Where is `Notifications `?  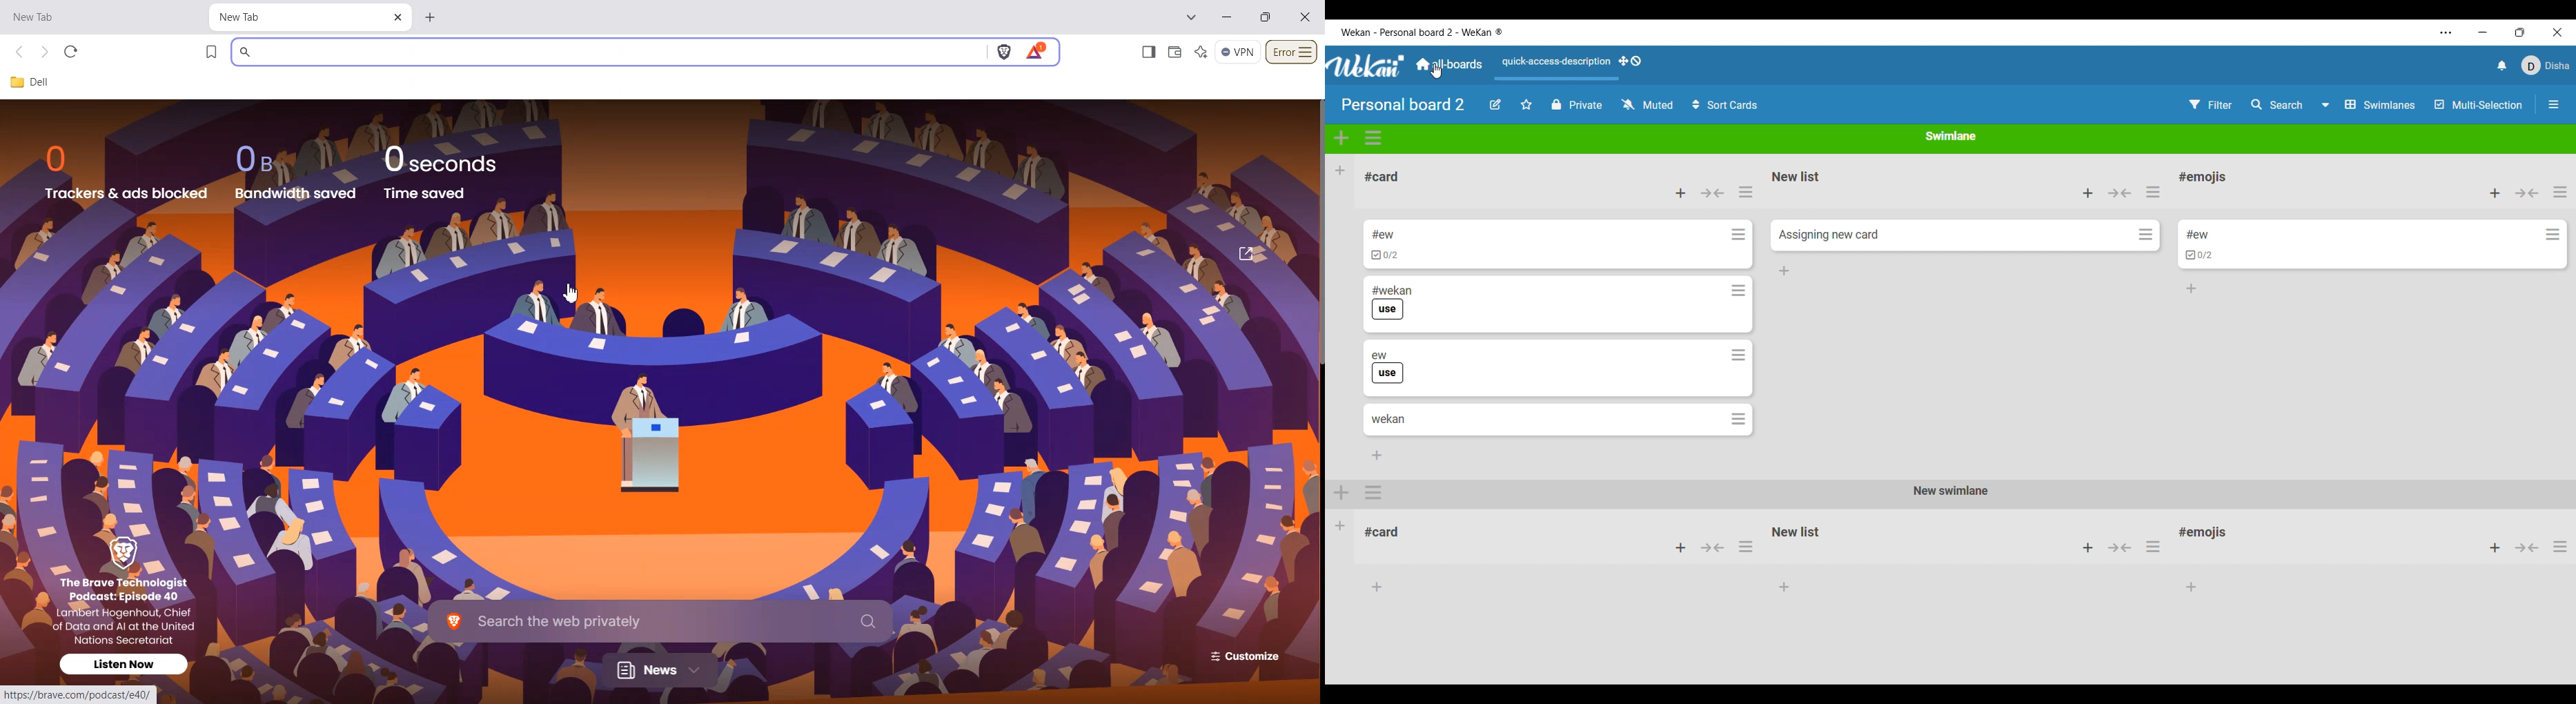
Notifications  is located at coordinates (2503, 65).